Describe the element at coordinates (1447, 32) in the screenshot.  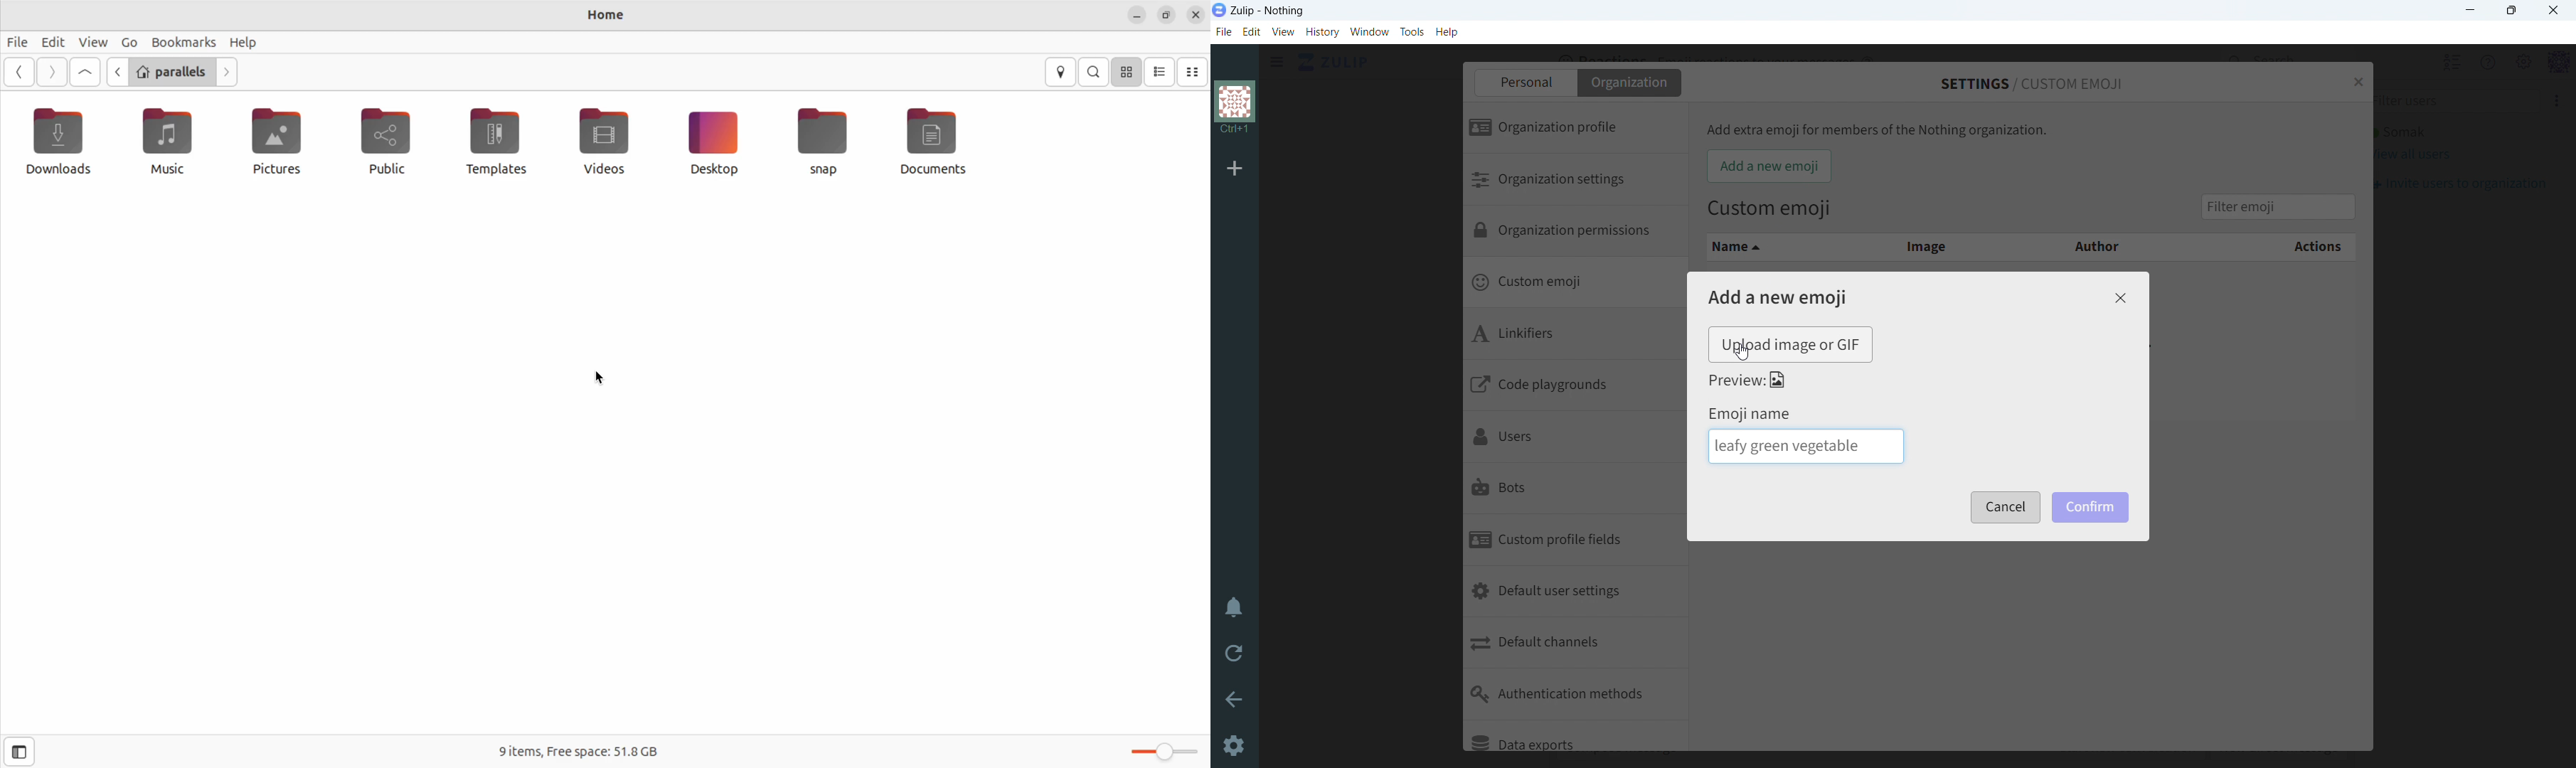
I see `help` at that location.